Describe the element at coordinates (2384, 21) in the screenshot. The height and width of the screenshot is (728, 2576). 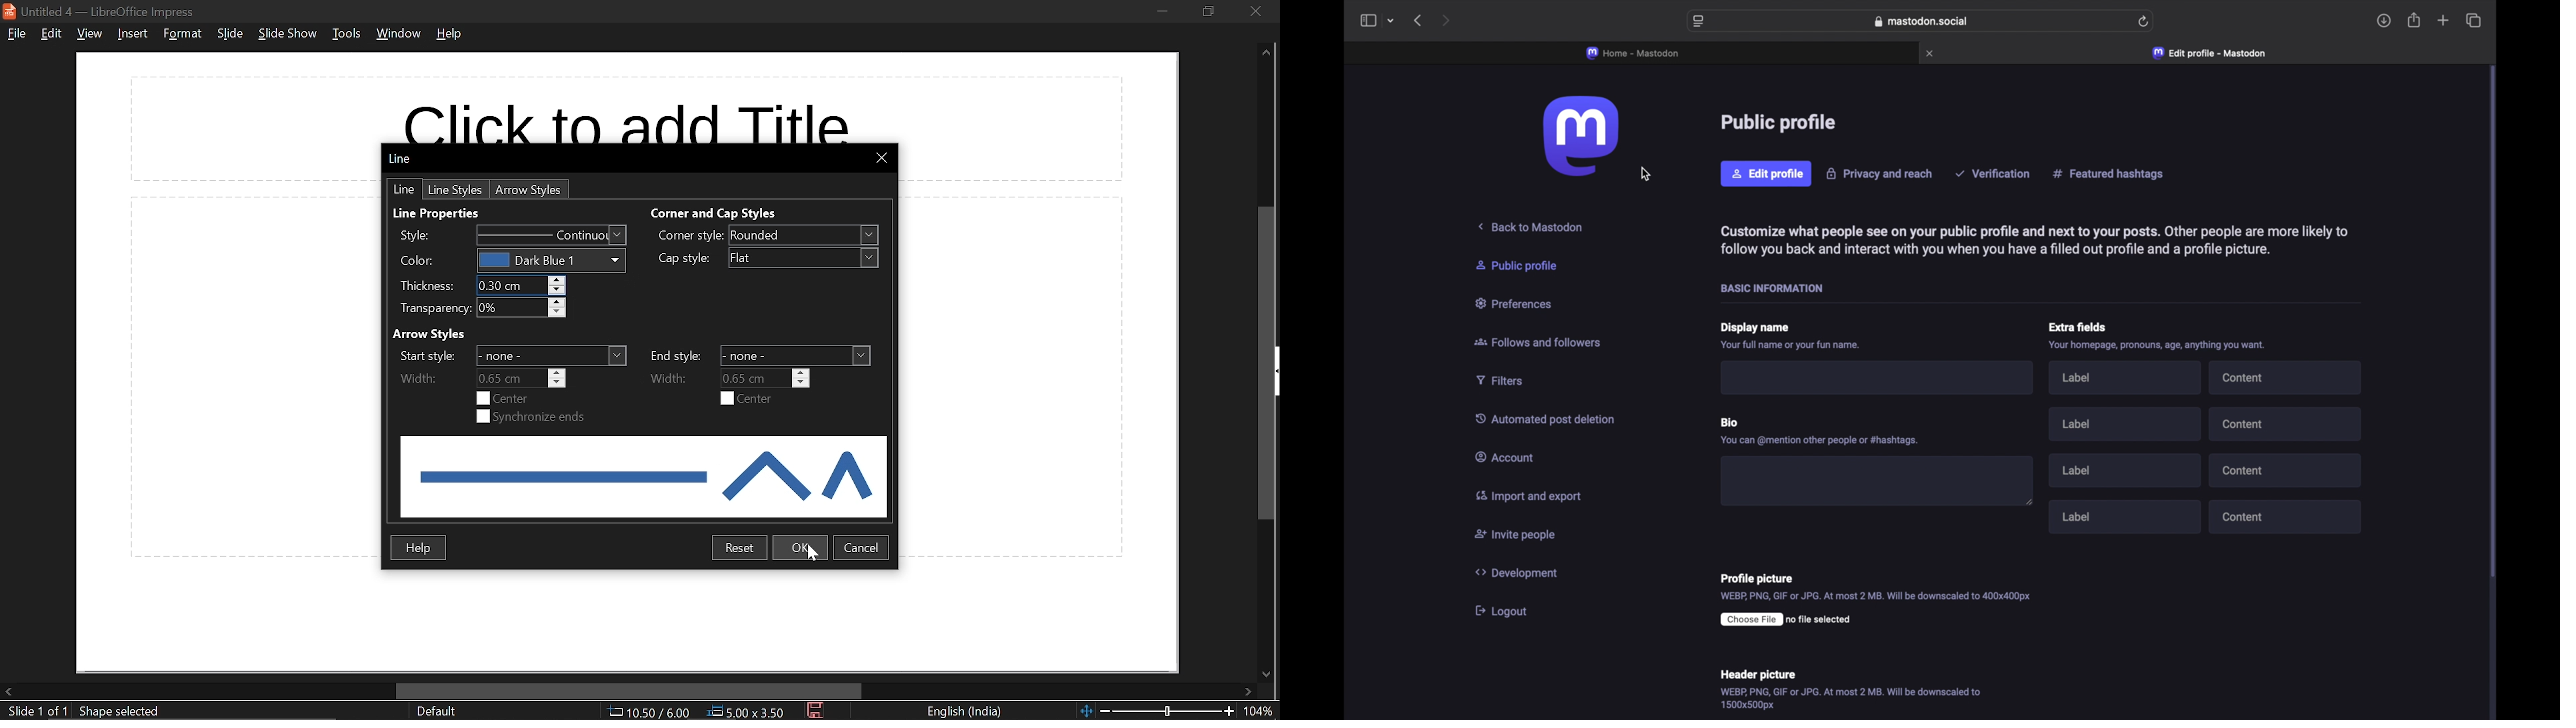
I see `downloads` at that location.